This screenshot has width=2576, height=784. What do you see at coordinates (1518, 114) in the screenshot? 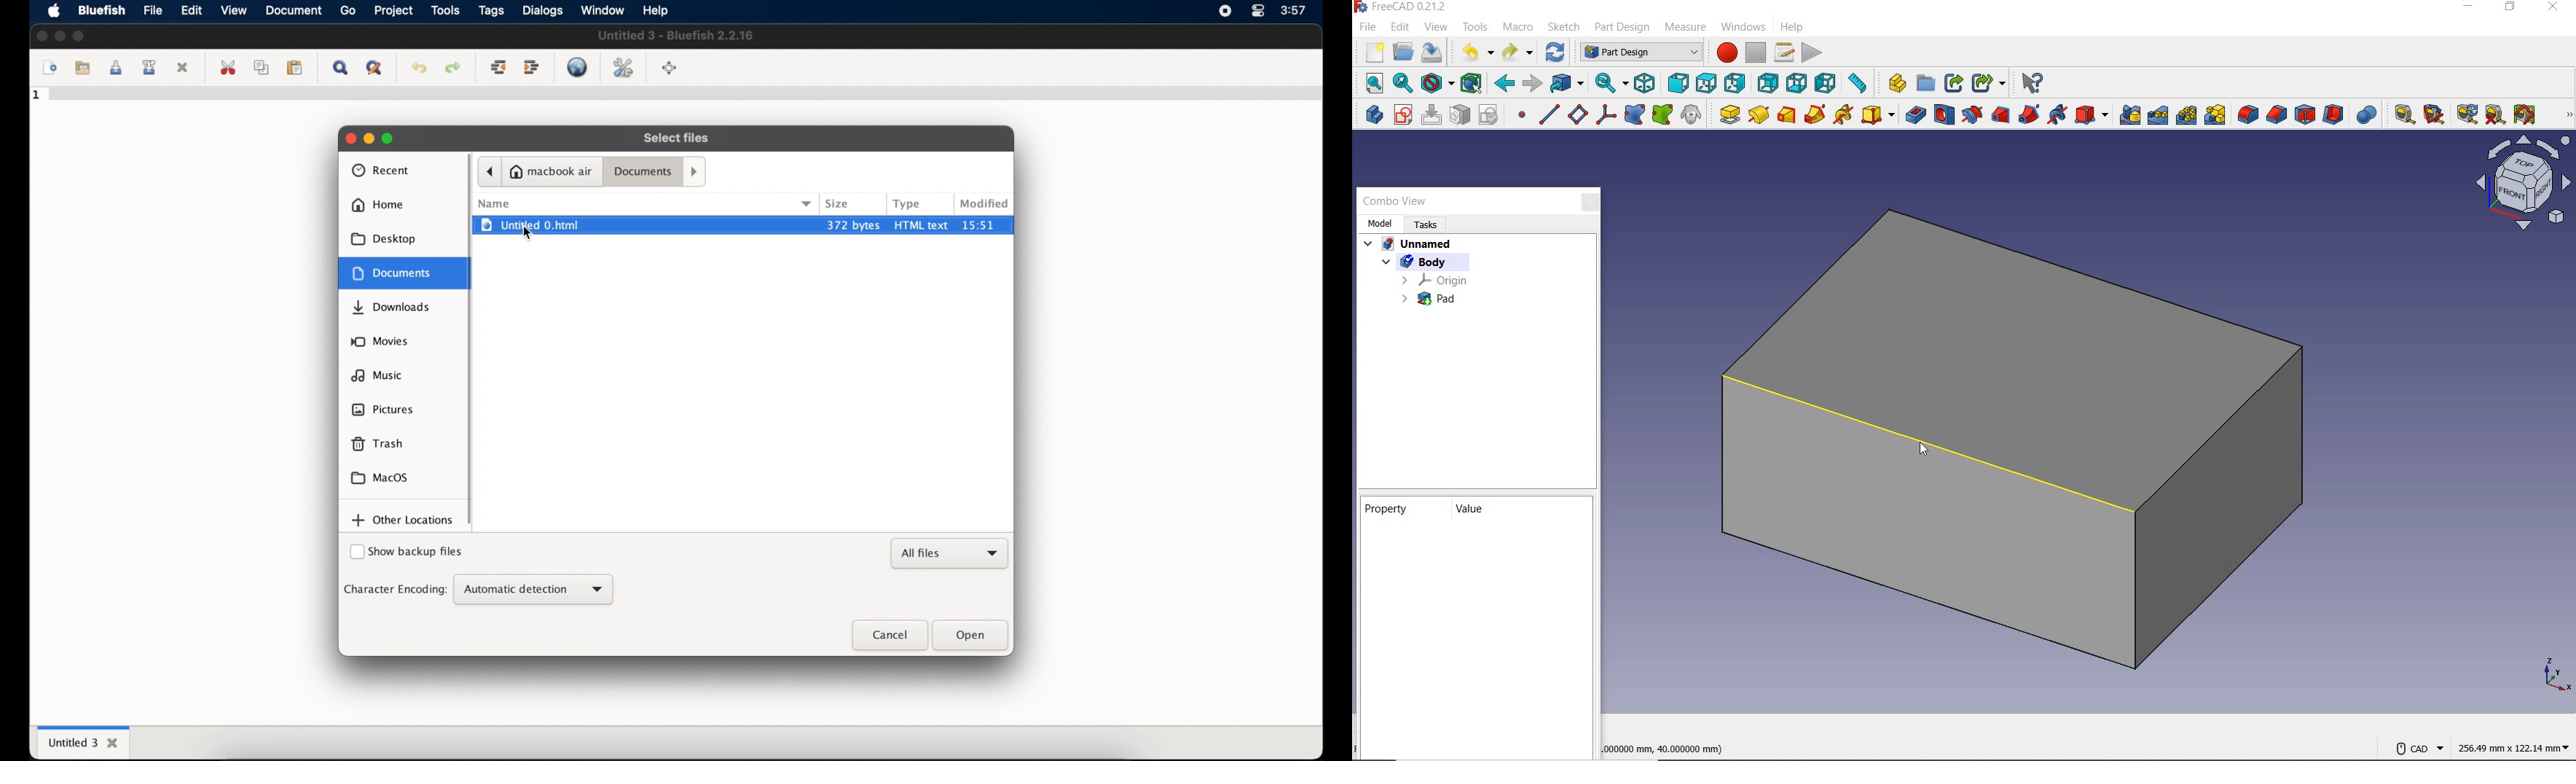
I see `create a datum point` at bounding box center [1518, 114].